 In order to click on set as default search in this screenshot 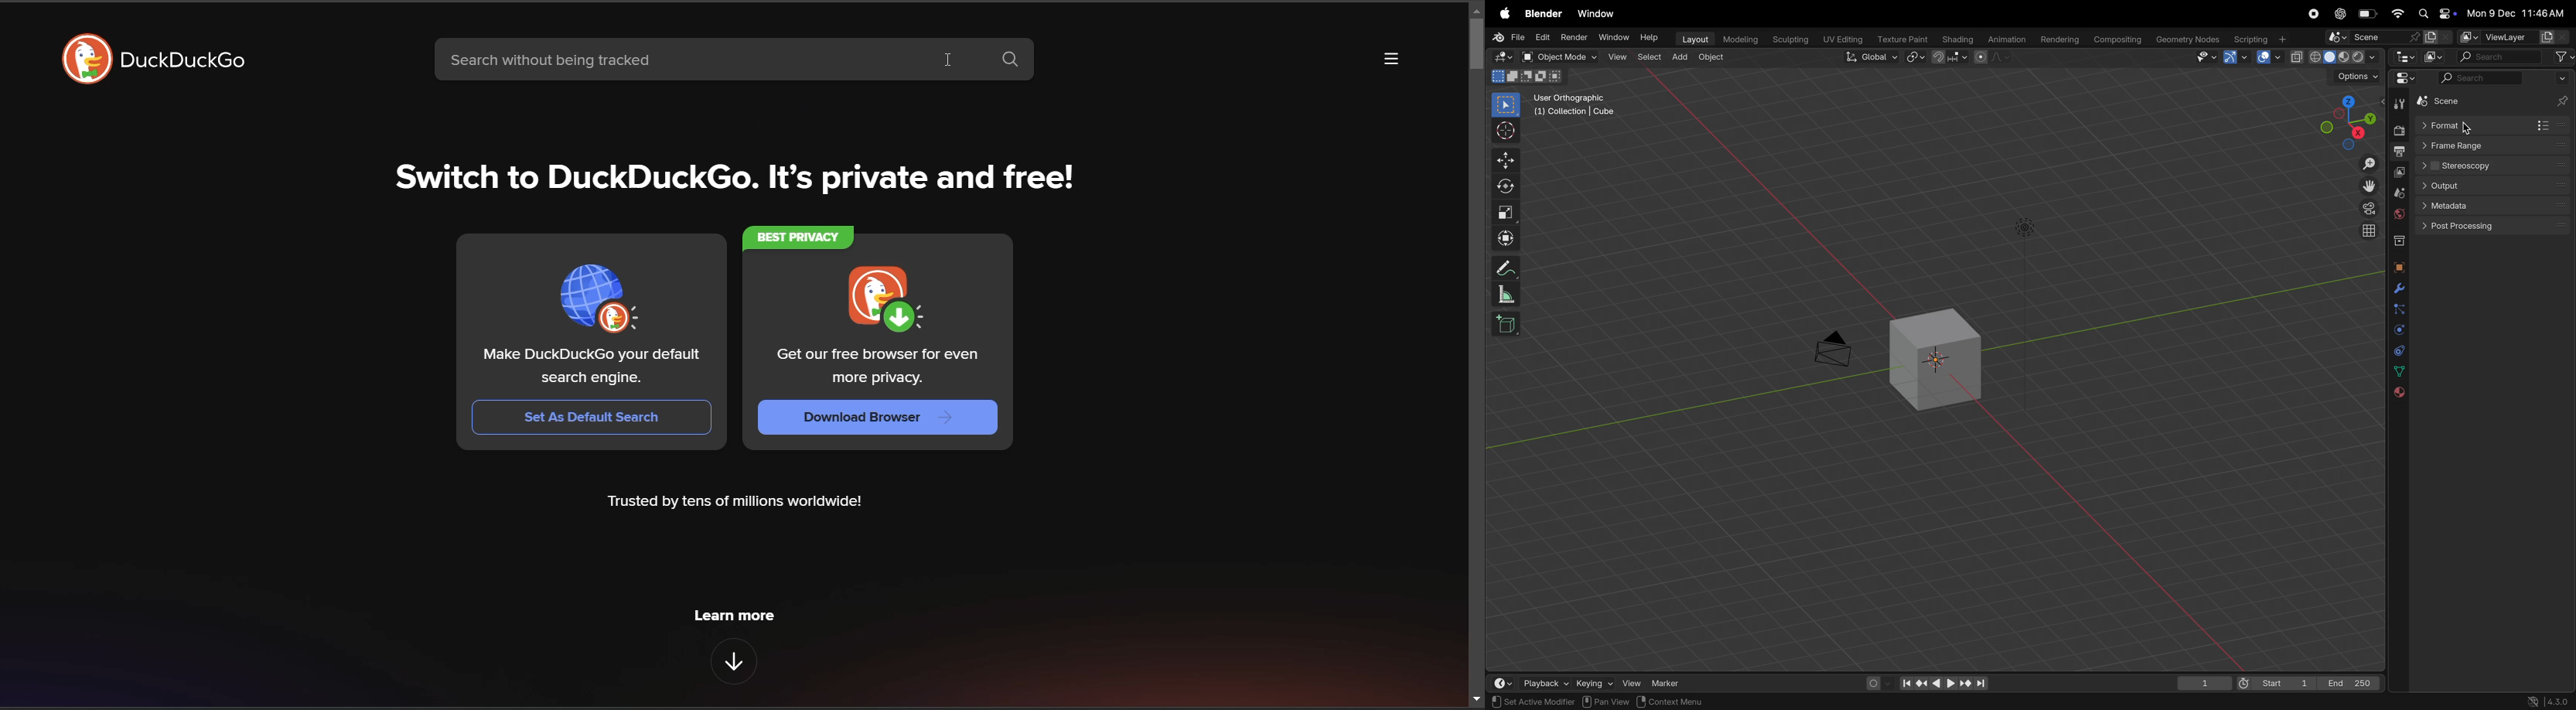, I will do `click(580, 418)`.